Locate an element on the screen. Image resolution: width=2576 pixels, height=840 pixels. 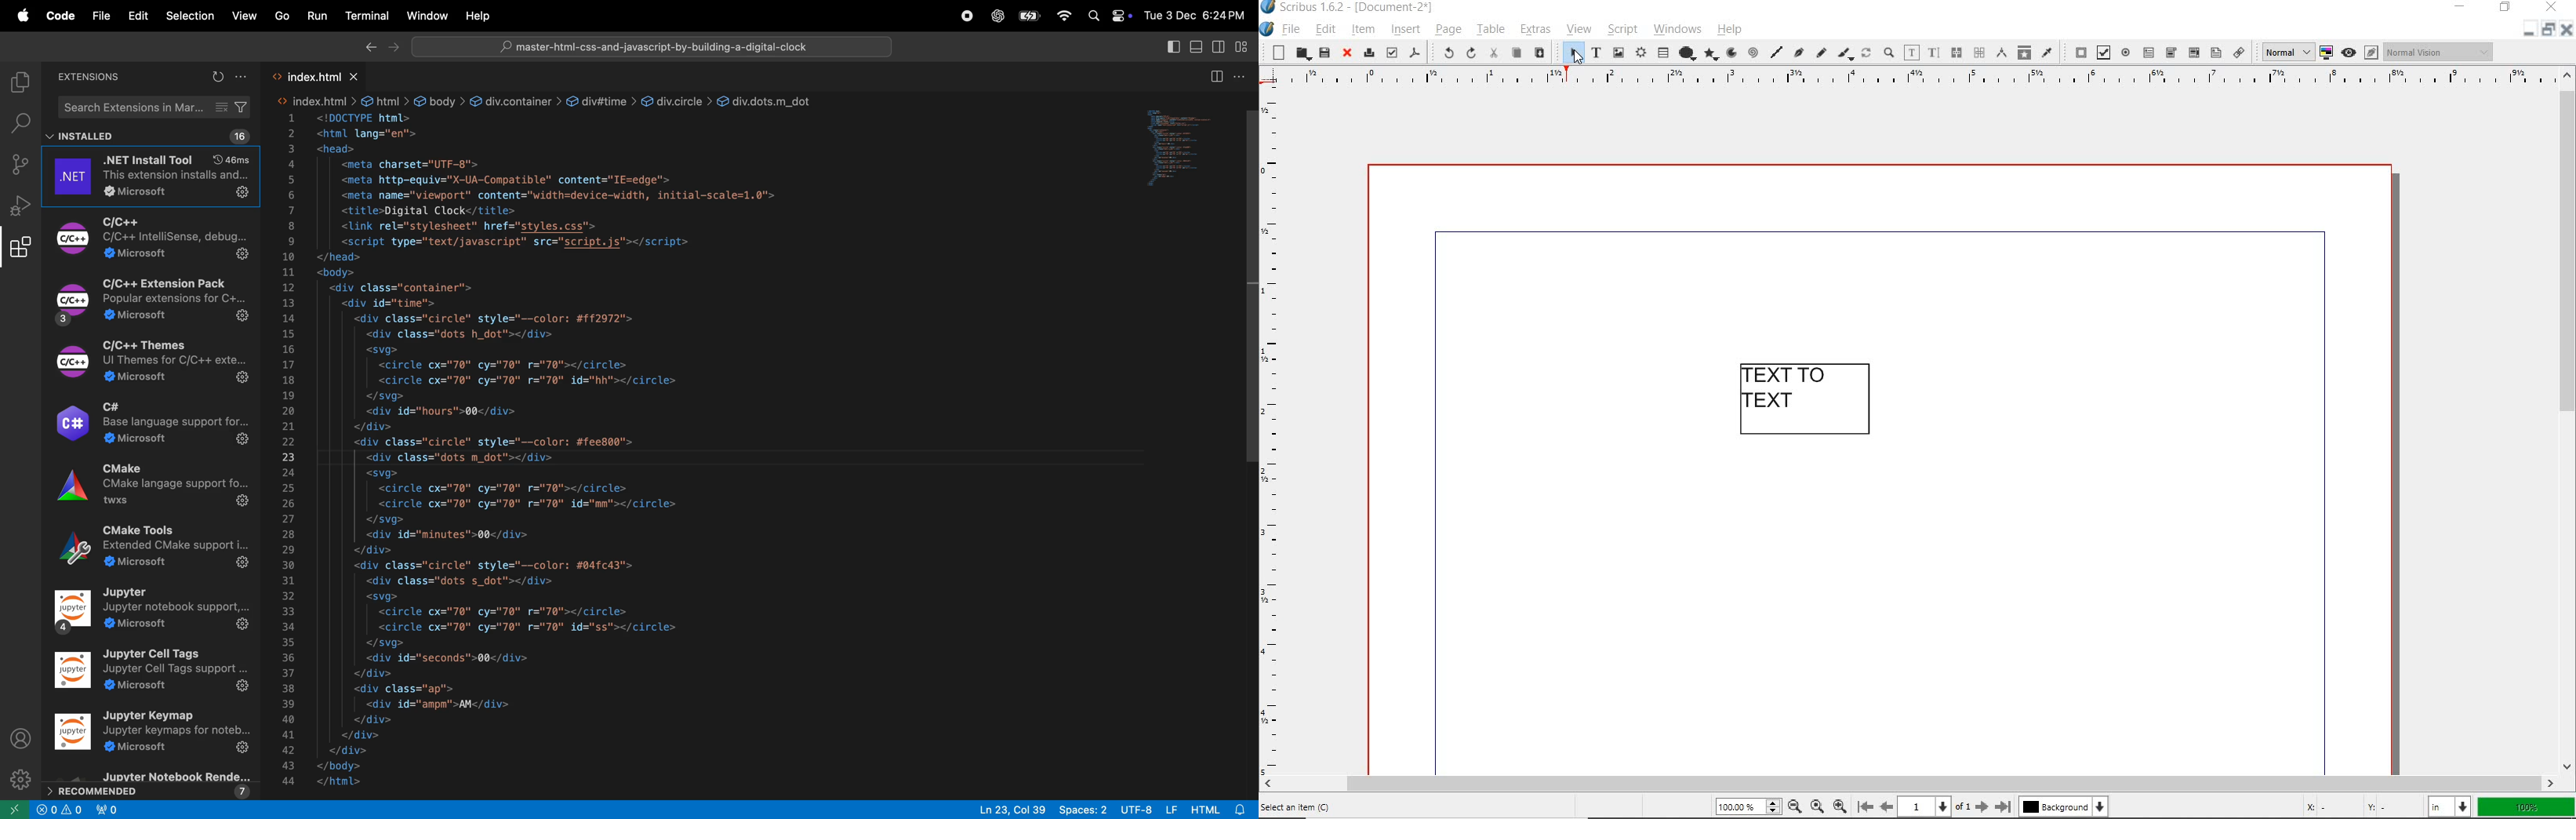
new is located at coordinates (1275, 53).